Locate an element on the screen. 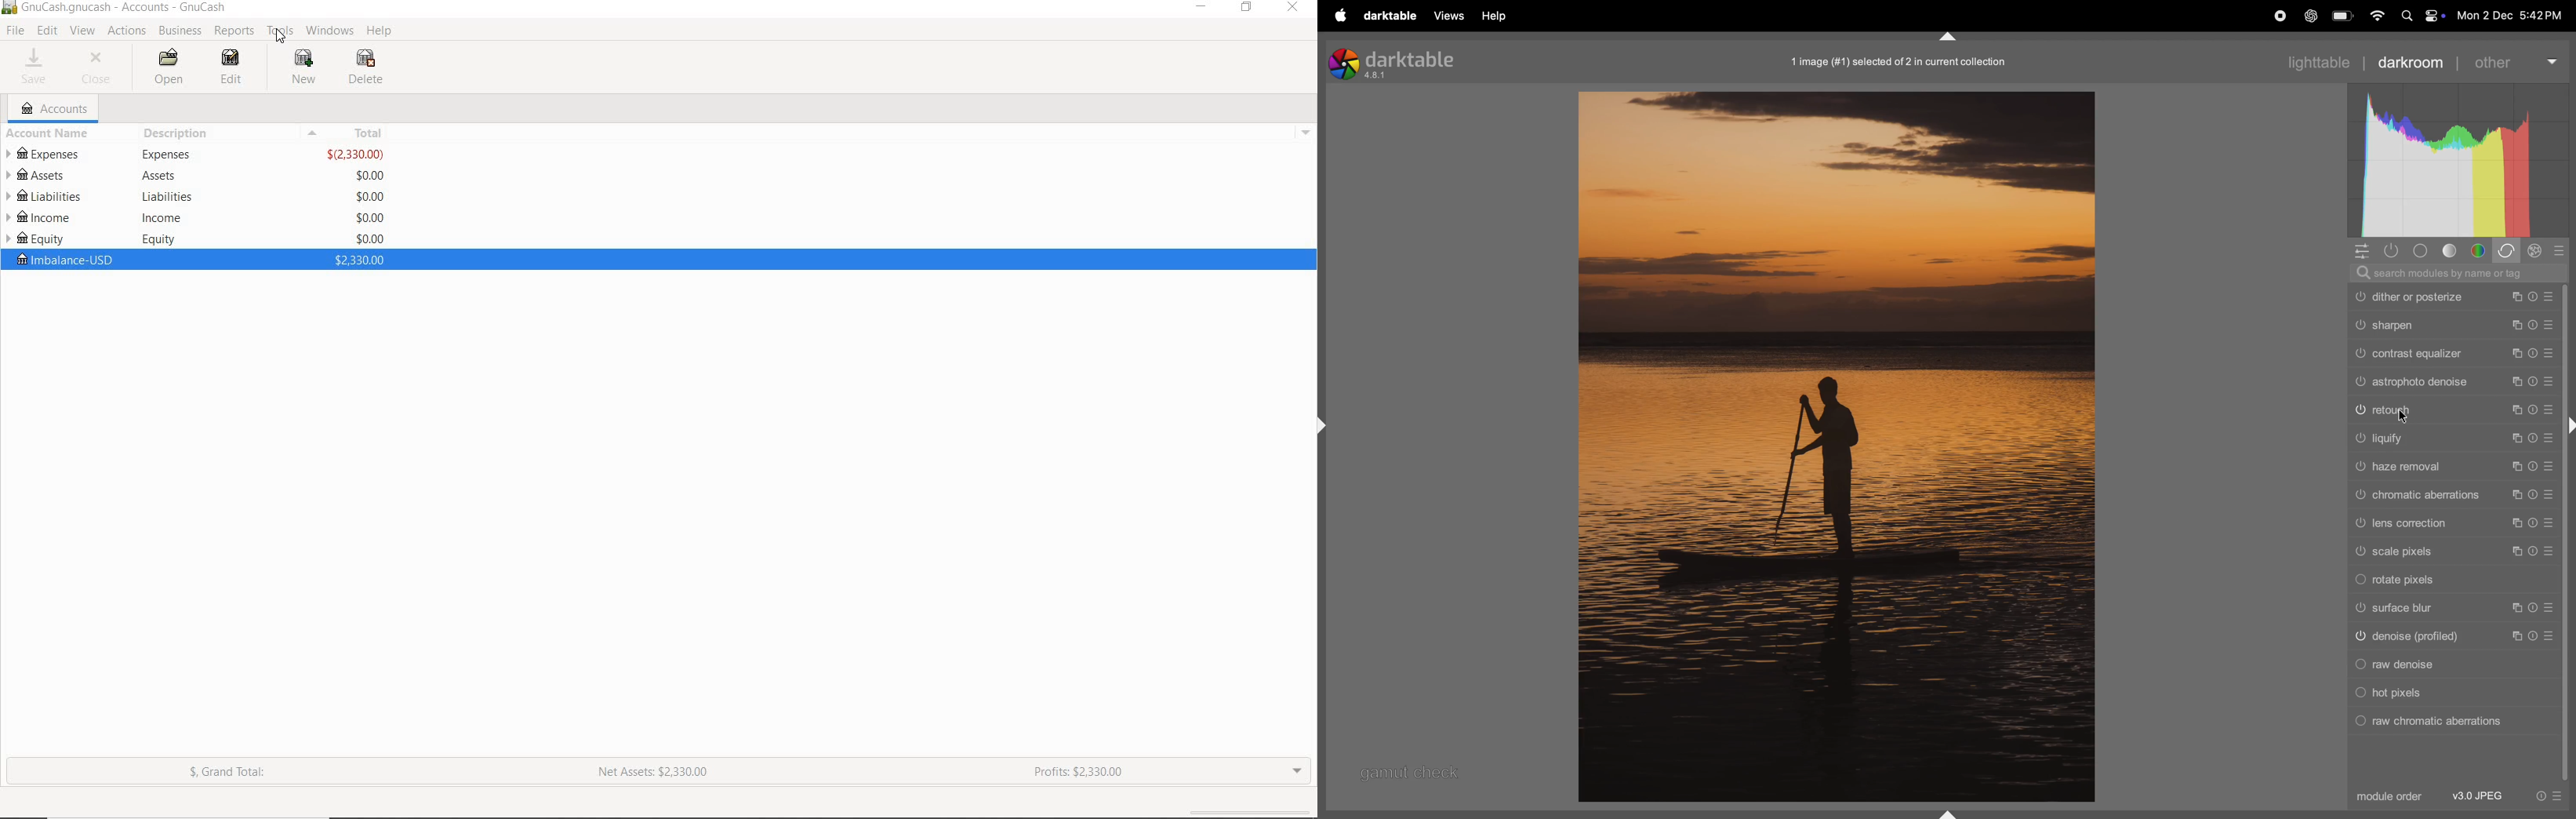 The width and height of the screenshot is (2576, 840). LIABILITIES is located at coordinates (196, 196).